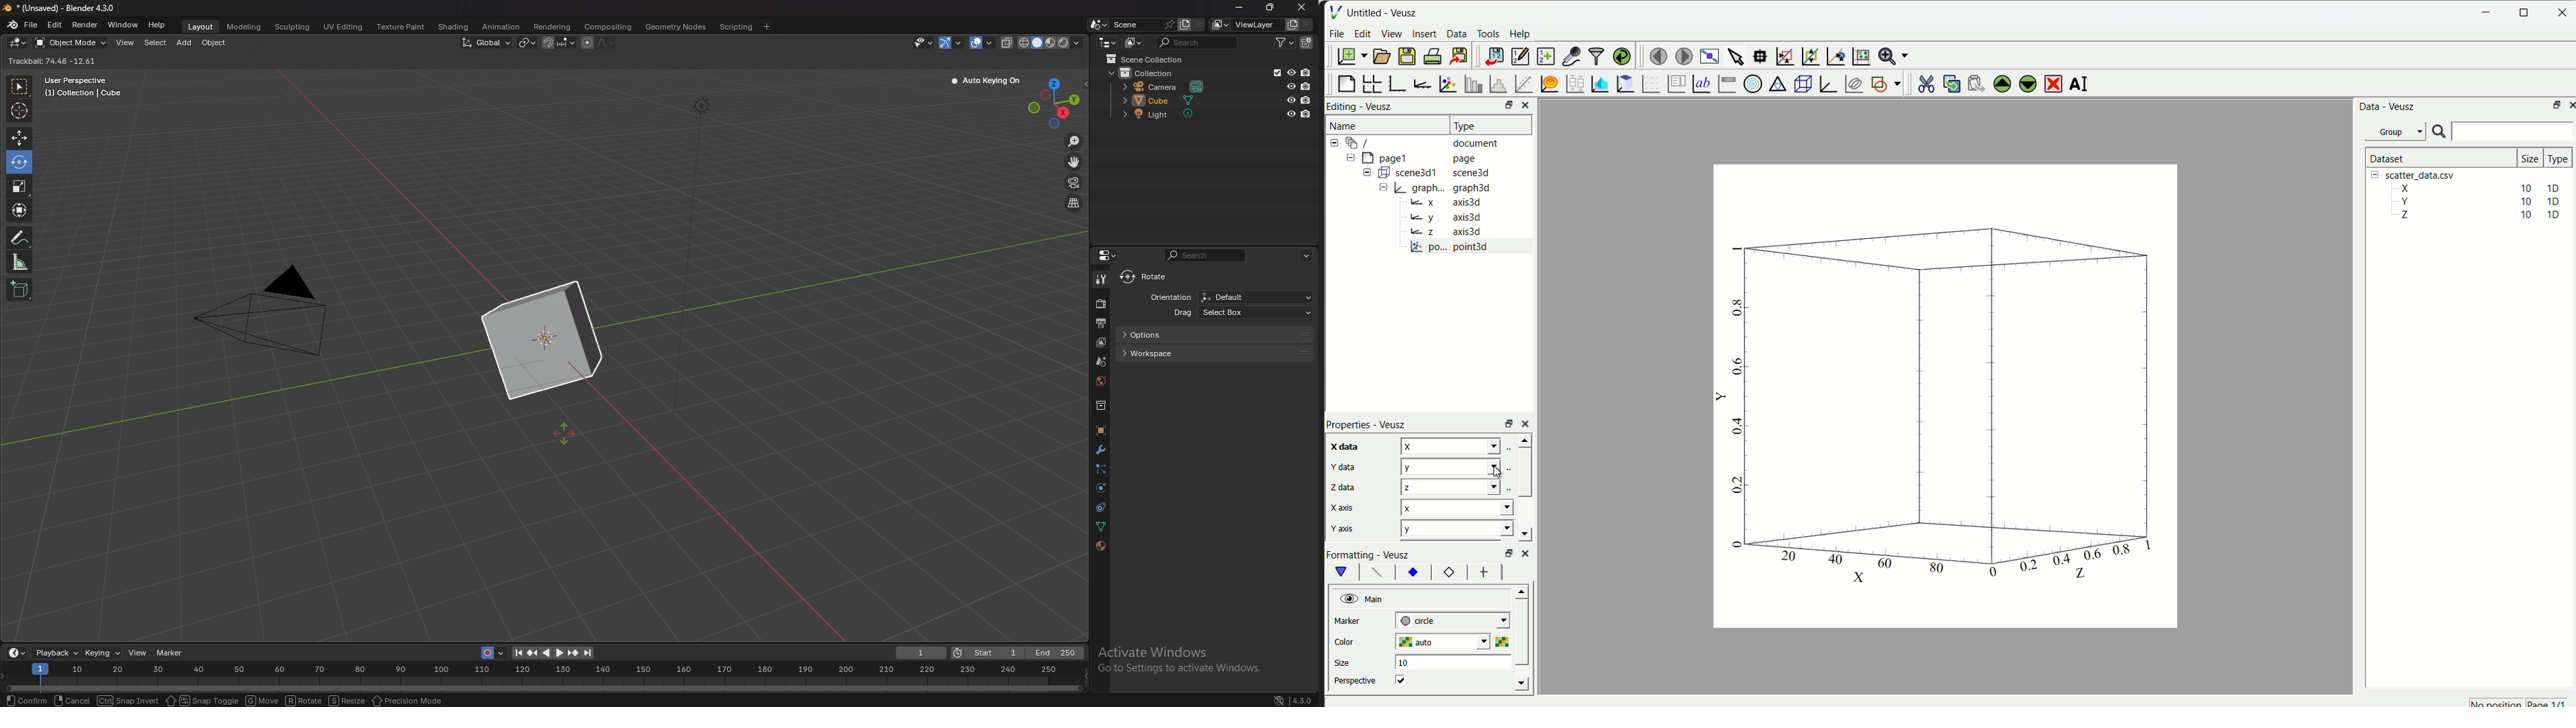 The width and height of the screenshot is (2576, 728). What do you see at coordinates (1404, 680) in the screenshot?
I see `checkbox` at bounding box center [1404, 680].